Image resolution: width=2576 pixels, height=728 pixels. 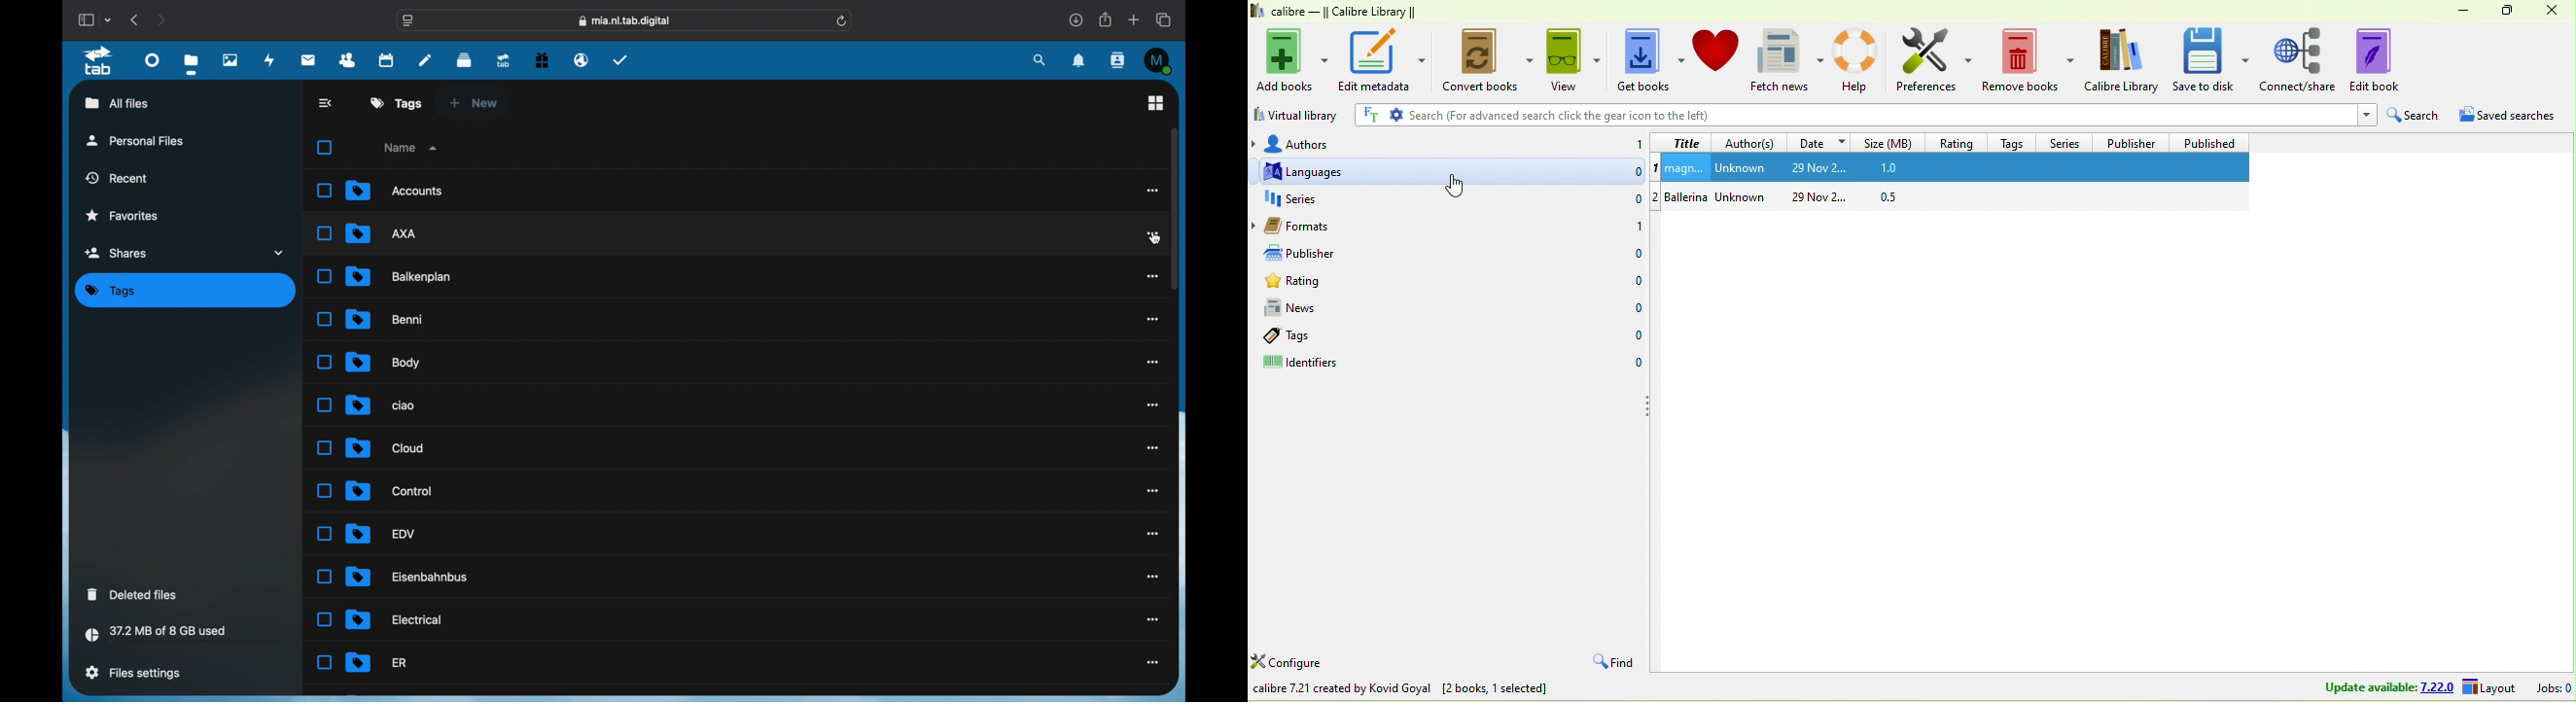 I want to click on Unselected Checkbox, so click(x=324, y=277).